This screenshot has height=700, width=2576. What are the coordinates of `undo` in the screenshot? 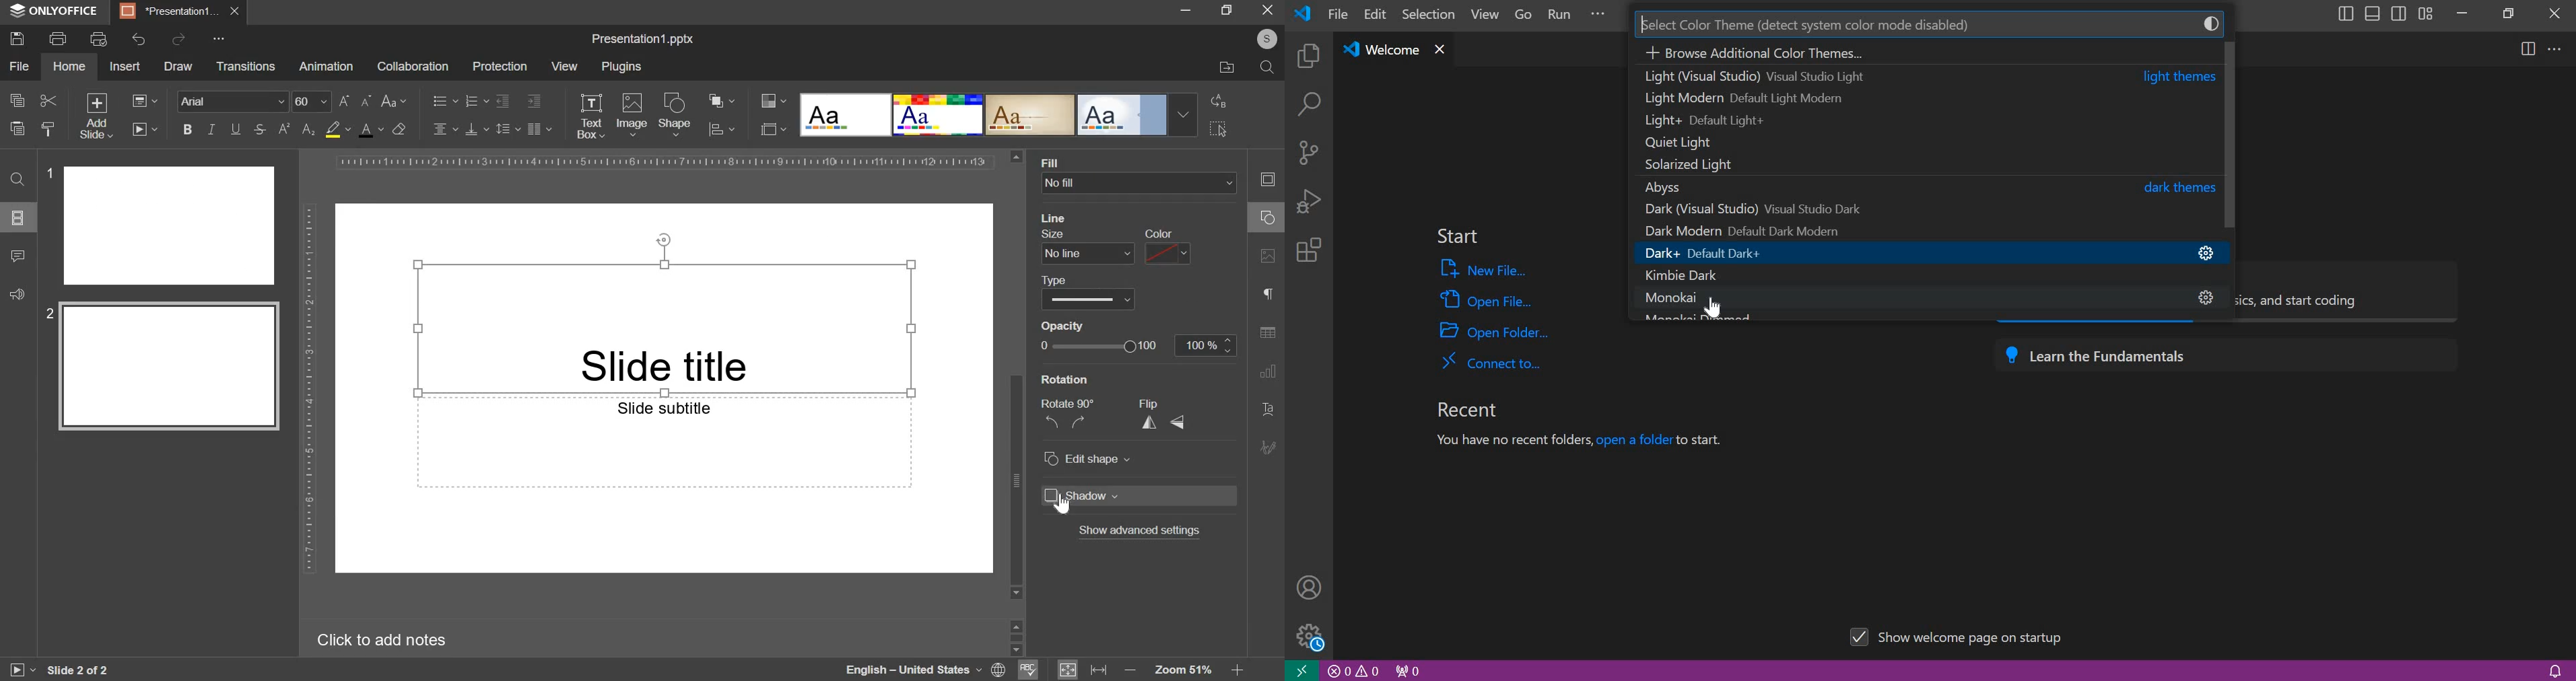 It's located at (140, 39).